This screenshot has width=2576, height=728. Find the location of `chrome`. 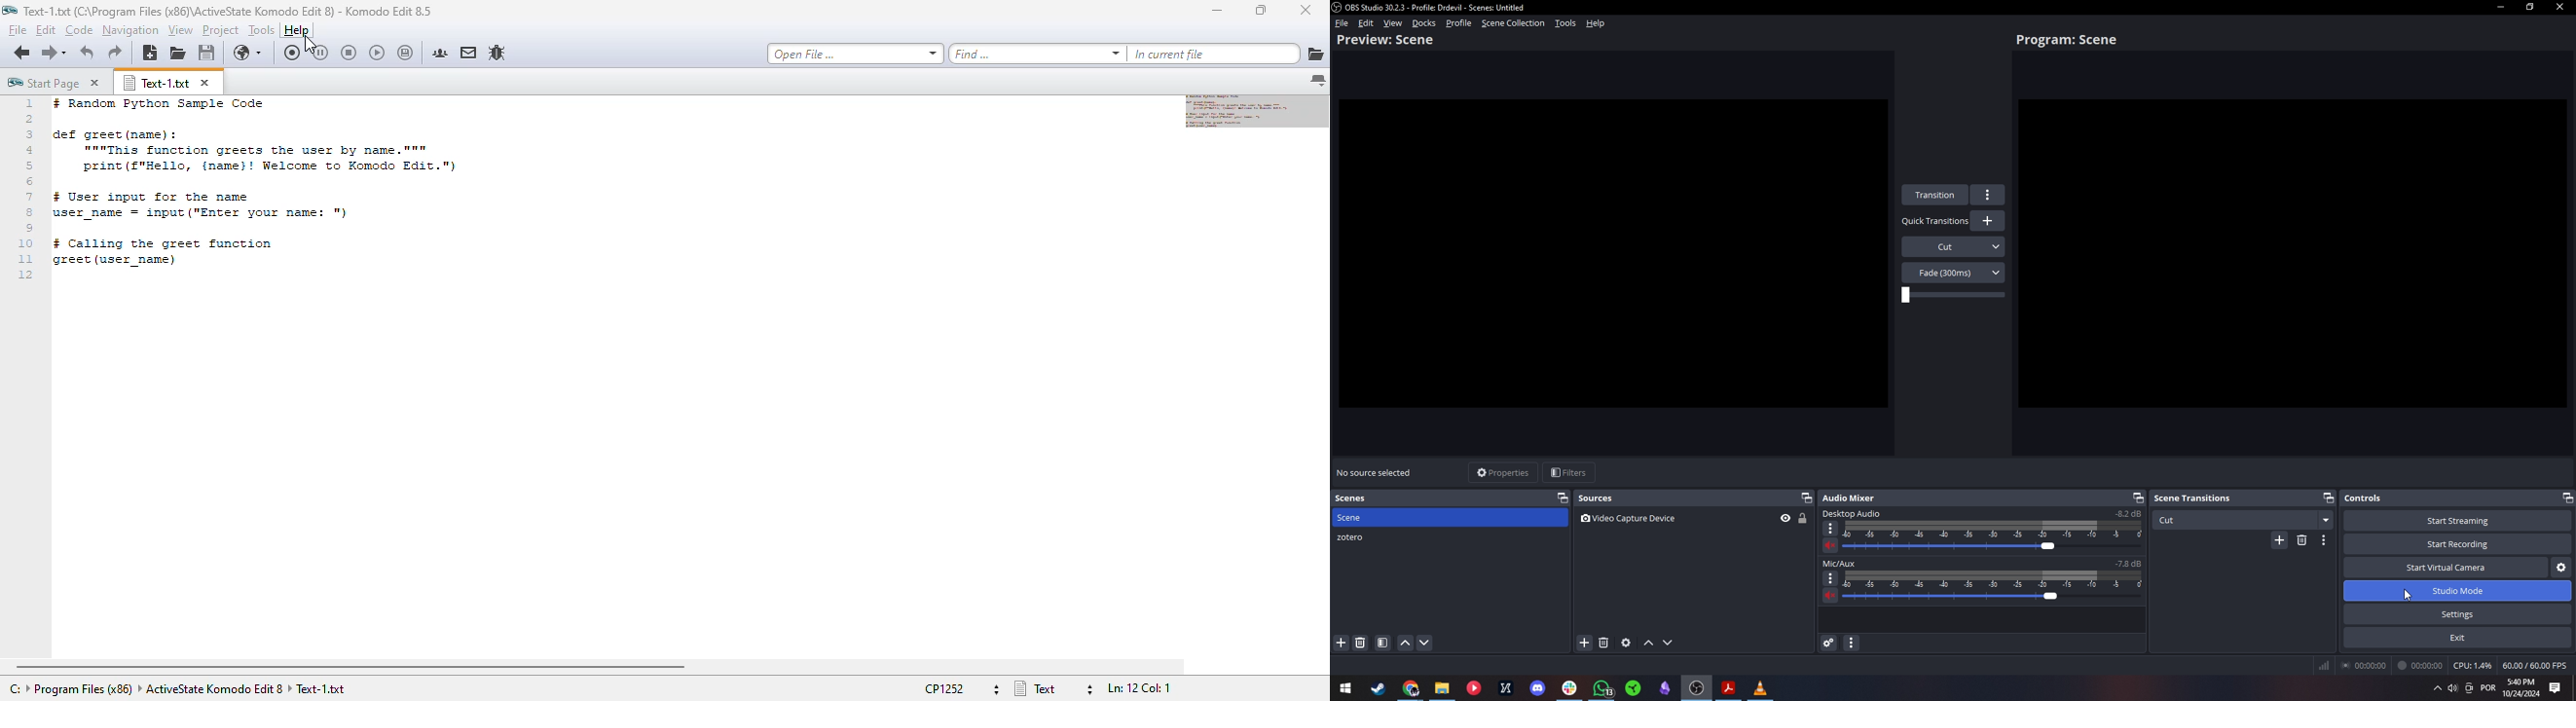

chrome is located at coordinates (1411, 688).